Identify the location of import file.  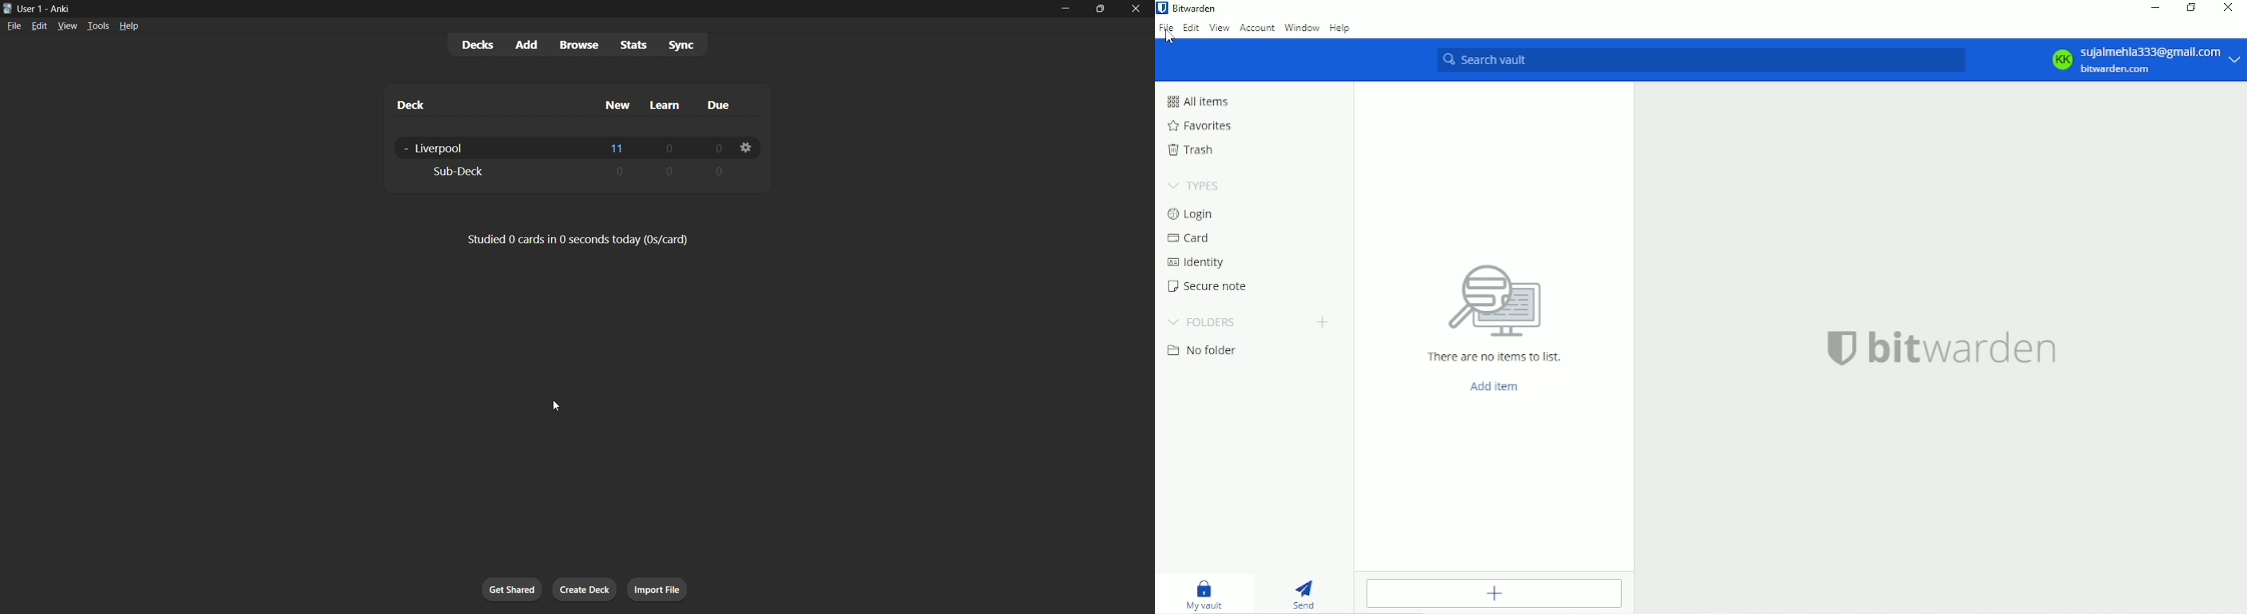
(657, 591).